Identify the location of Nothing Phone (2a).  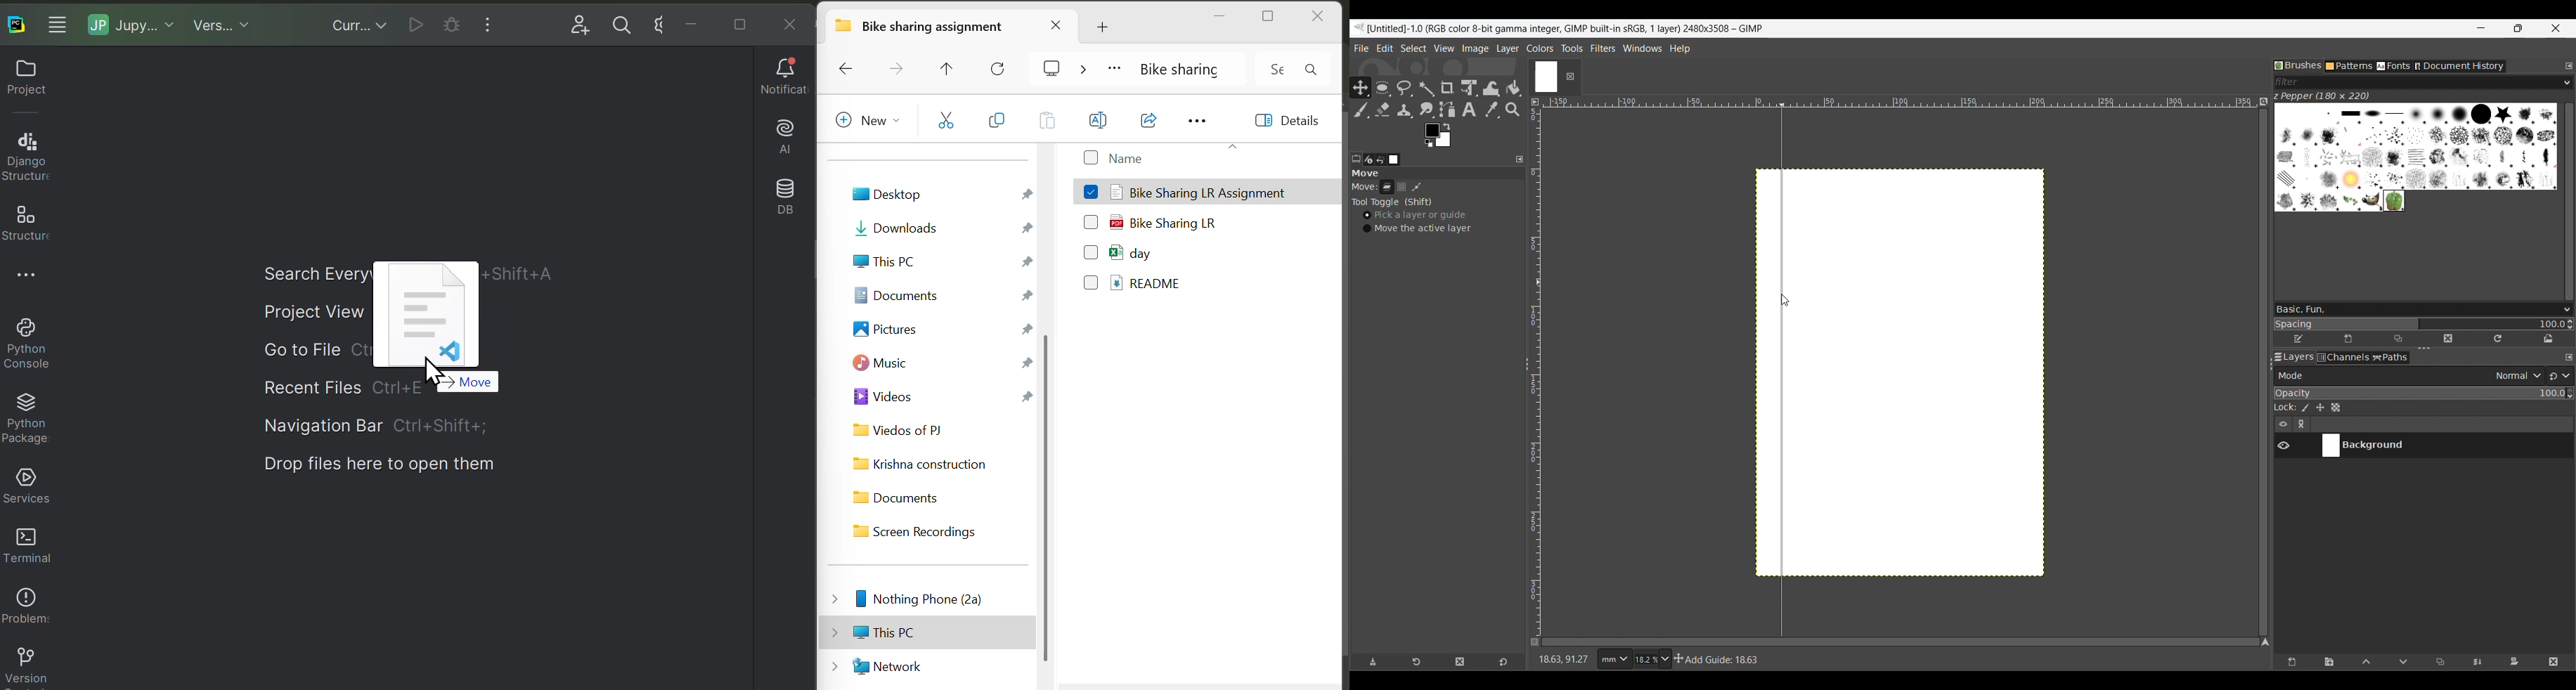
(915, 597).